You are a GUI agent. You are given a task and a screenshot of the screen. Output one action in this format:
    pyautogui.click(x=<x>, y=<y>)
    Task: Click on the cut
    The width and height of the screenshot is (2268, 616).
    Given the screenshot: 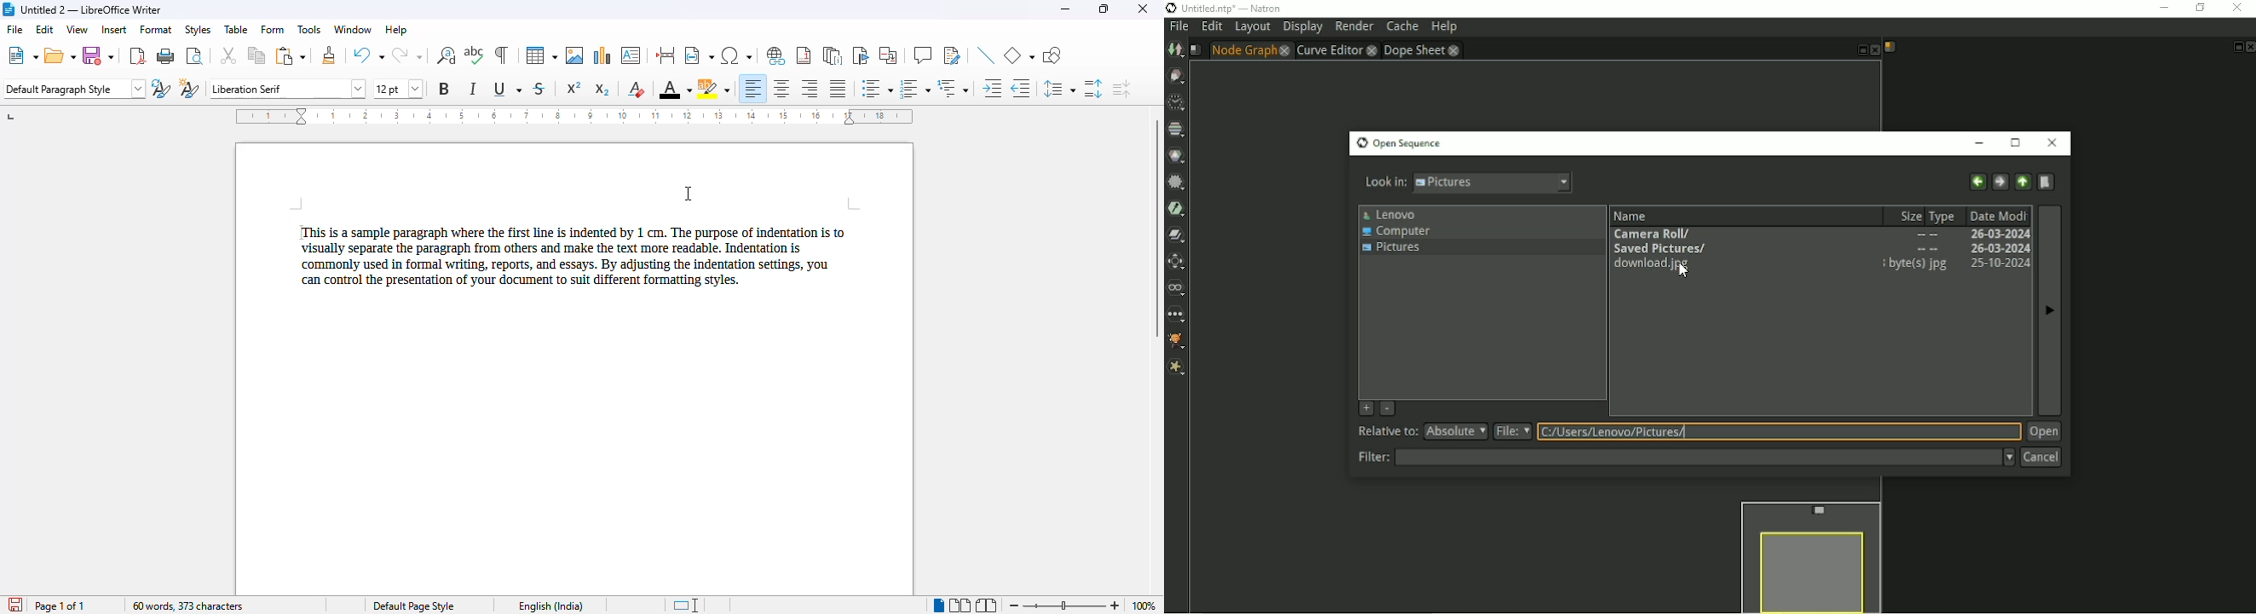 What is the action you would take?
    pyautogui.click(x=228, y=55)
    